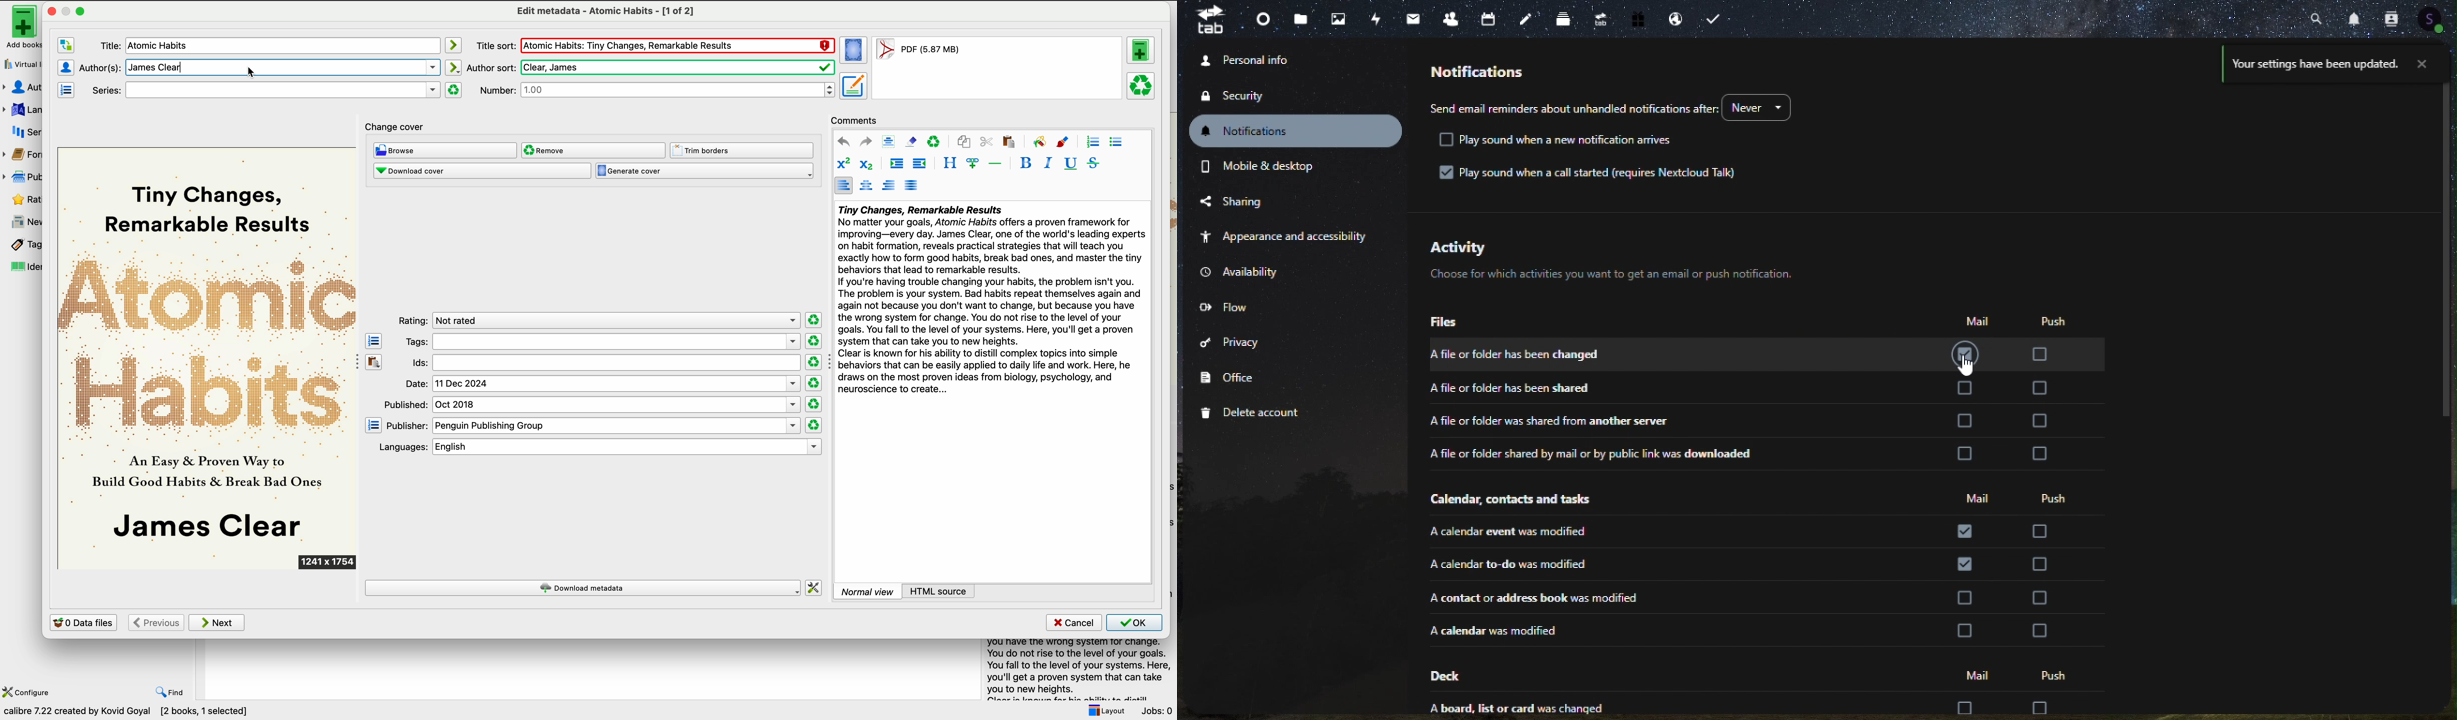  What do you see at coordinates (1527, 355) in the screenshot?
I see `a file or folder has been changed` at bounding box center [1527, 355].